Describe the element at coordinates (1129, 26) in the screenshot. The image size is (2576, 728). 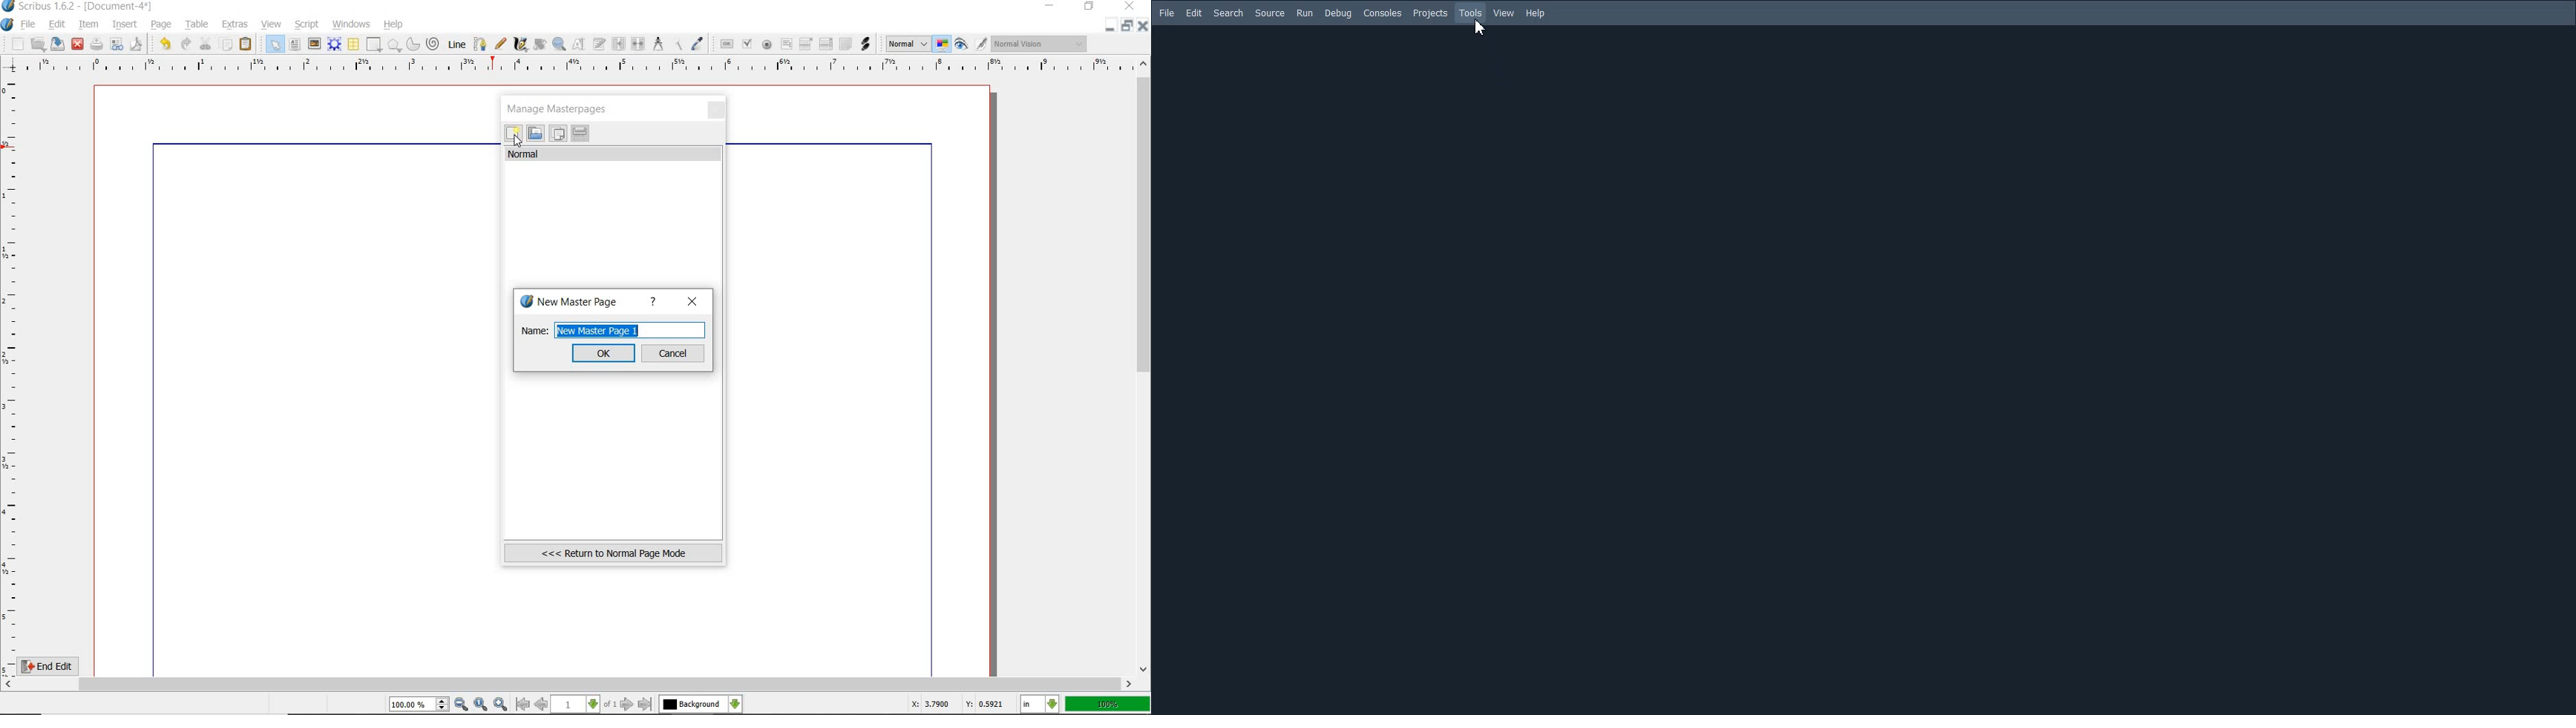
I see `restore` at that location.